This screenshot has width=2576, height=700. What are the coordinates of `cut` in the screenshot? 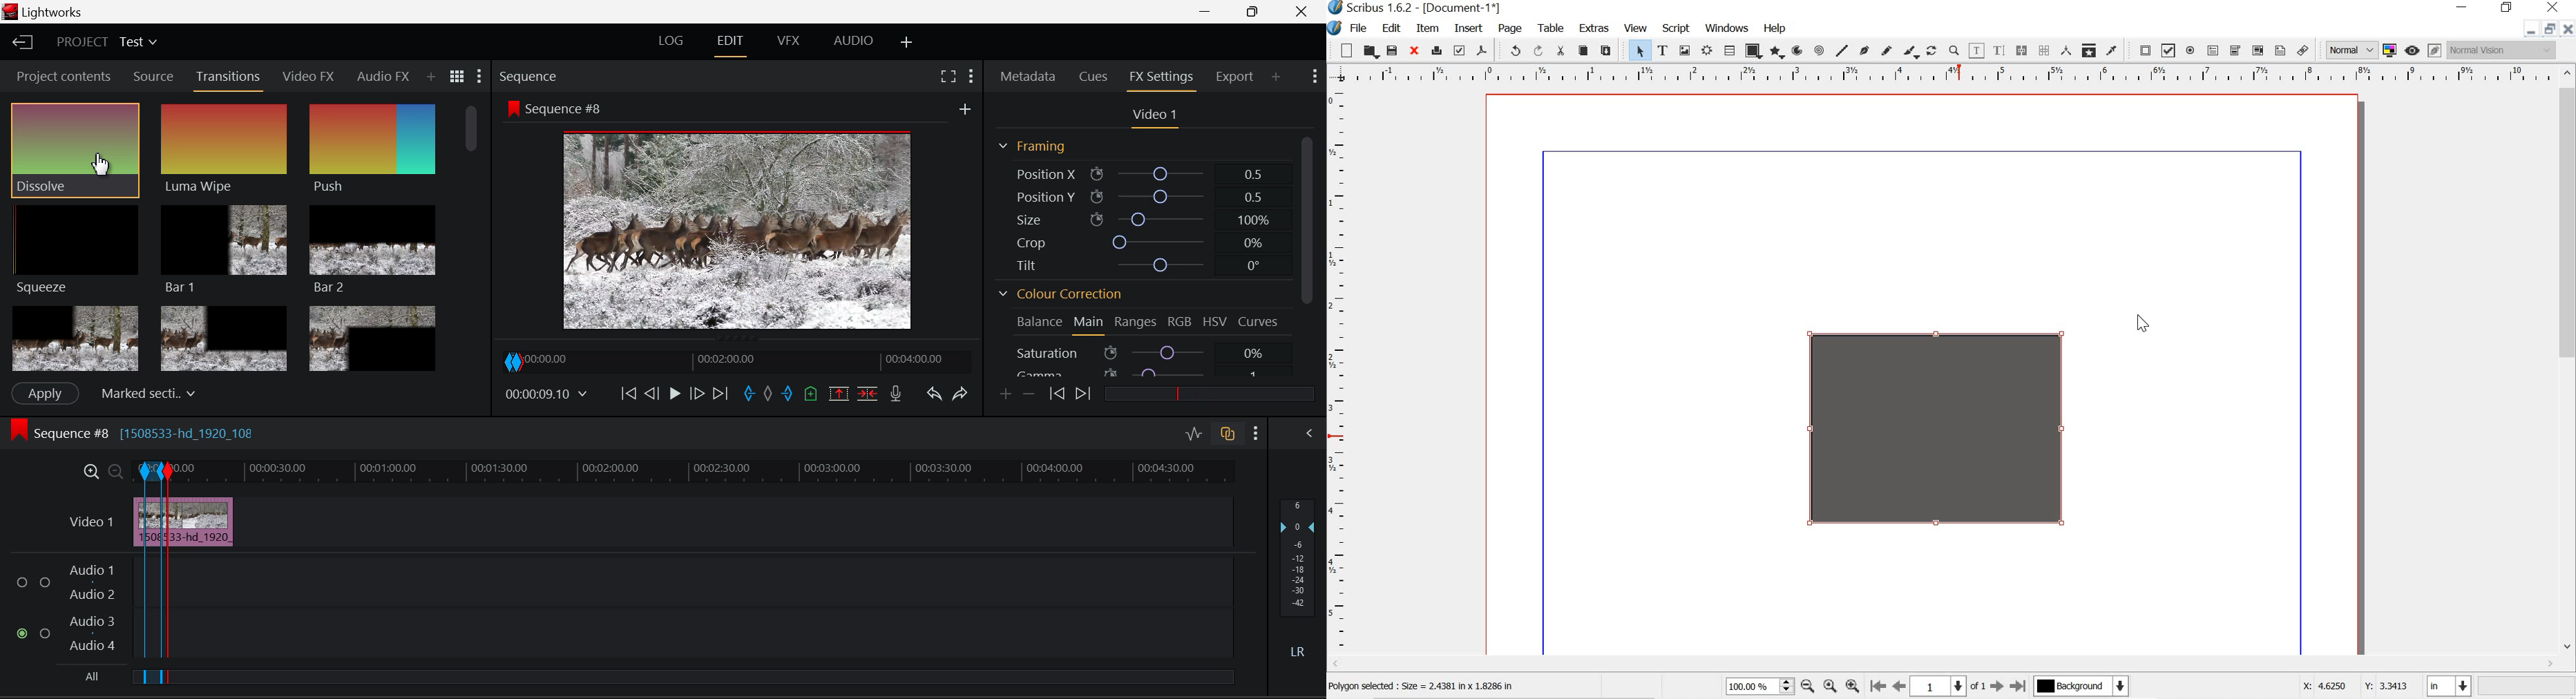 It's located at (1562, 52).